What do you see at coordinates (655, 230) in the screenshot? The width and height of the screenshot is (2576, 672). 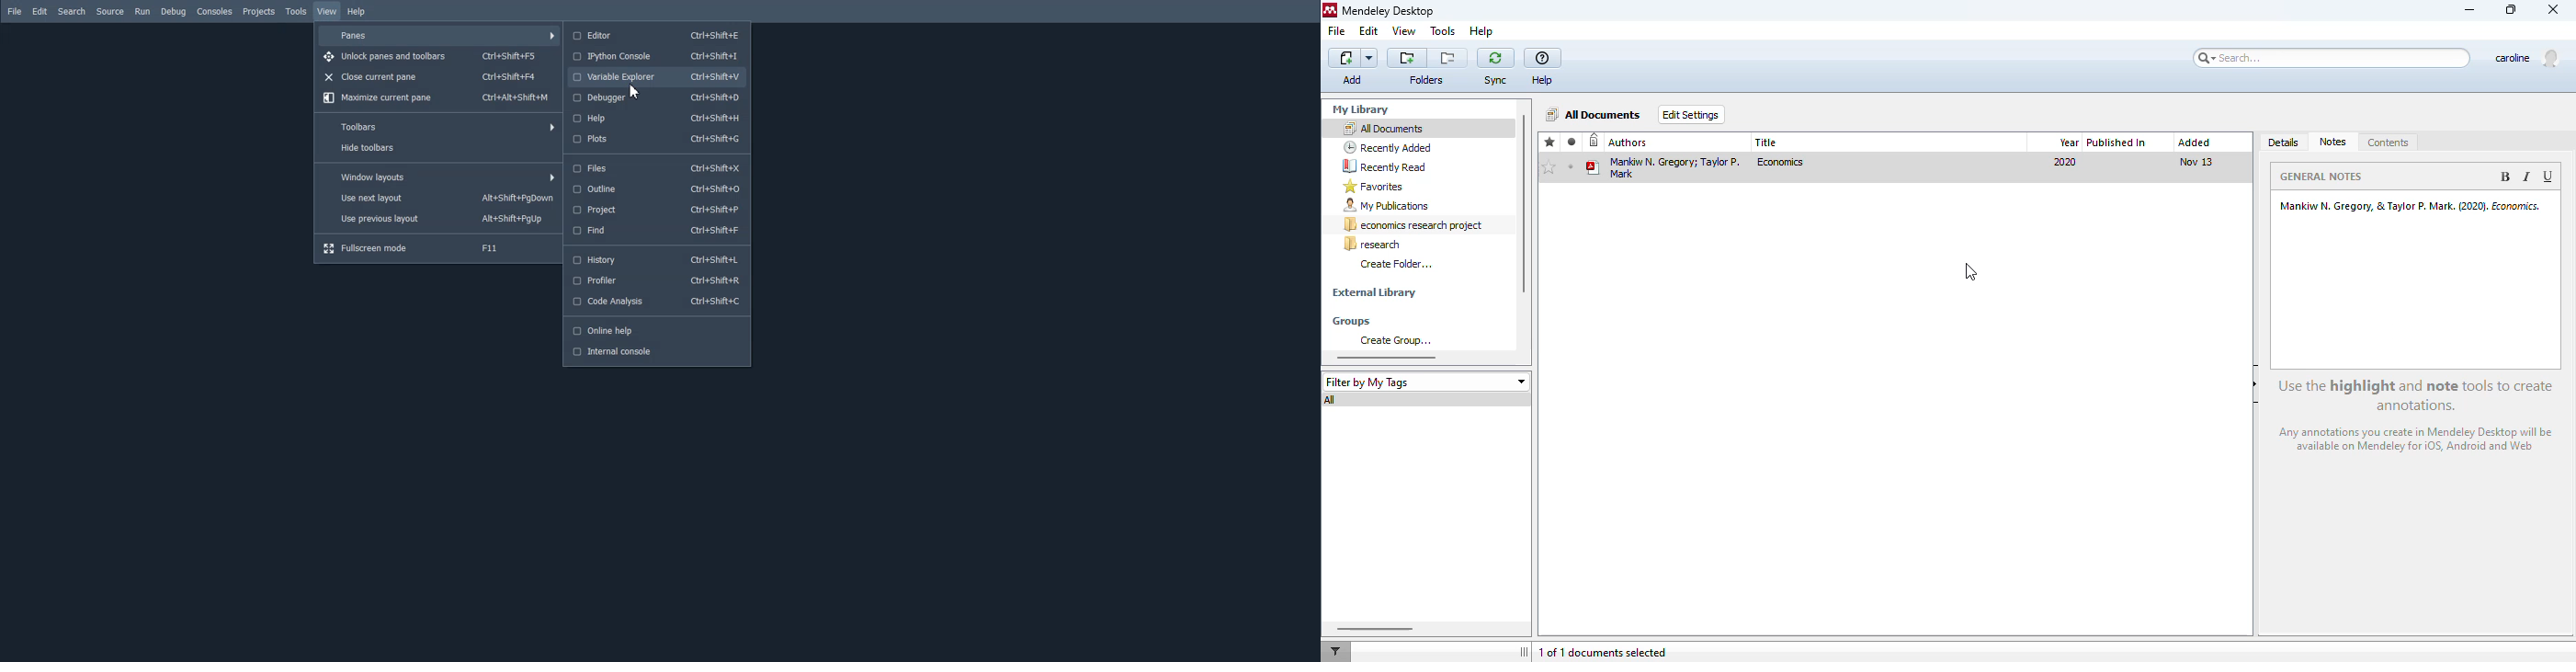 I see `Find` at bounding box center [655, 230].